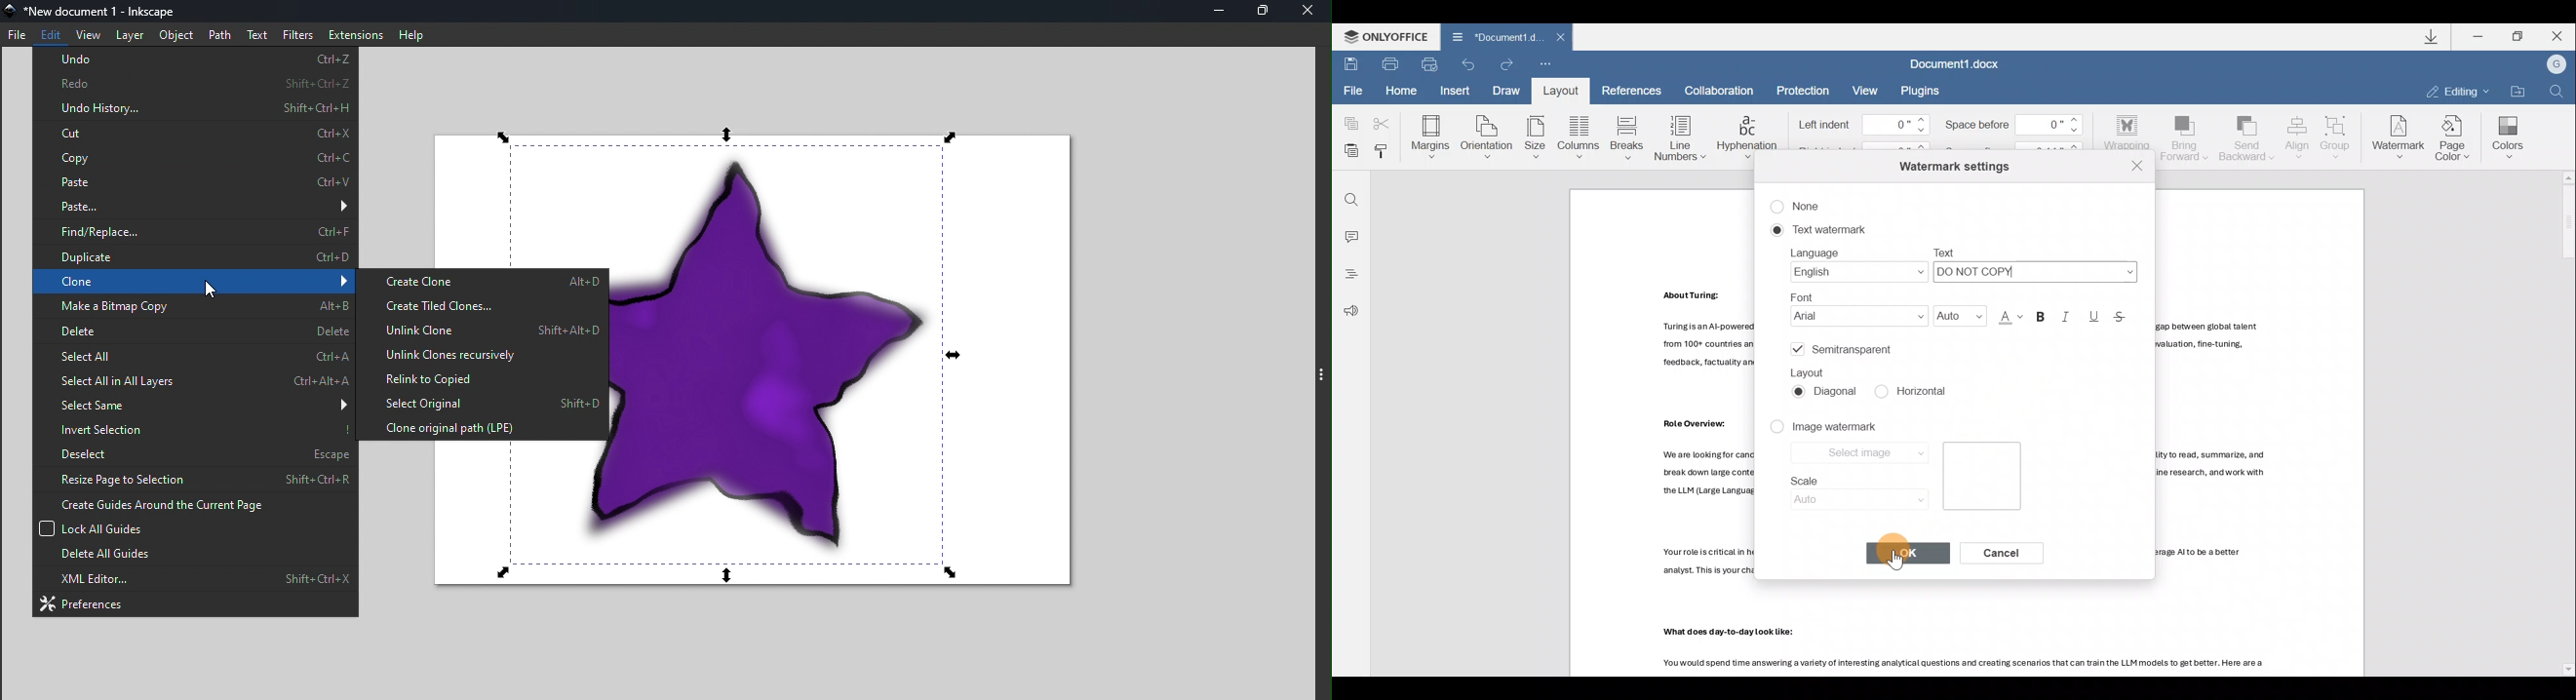 The width and height of the screenshot is (2576, 700). Describe the element at coordinates (209, 284) in the screenshot. I see `cursor` at that location.